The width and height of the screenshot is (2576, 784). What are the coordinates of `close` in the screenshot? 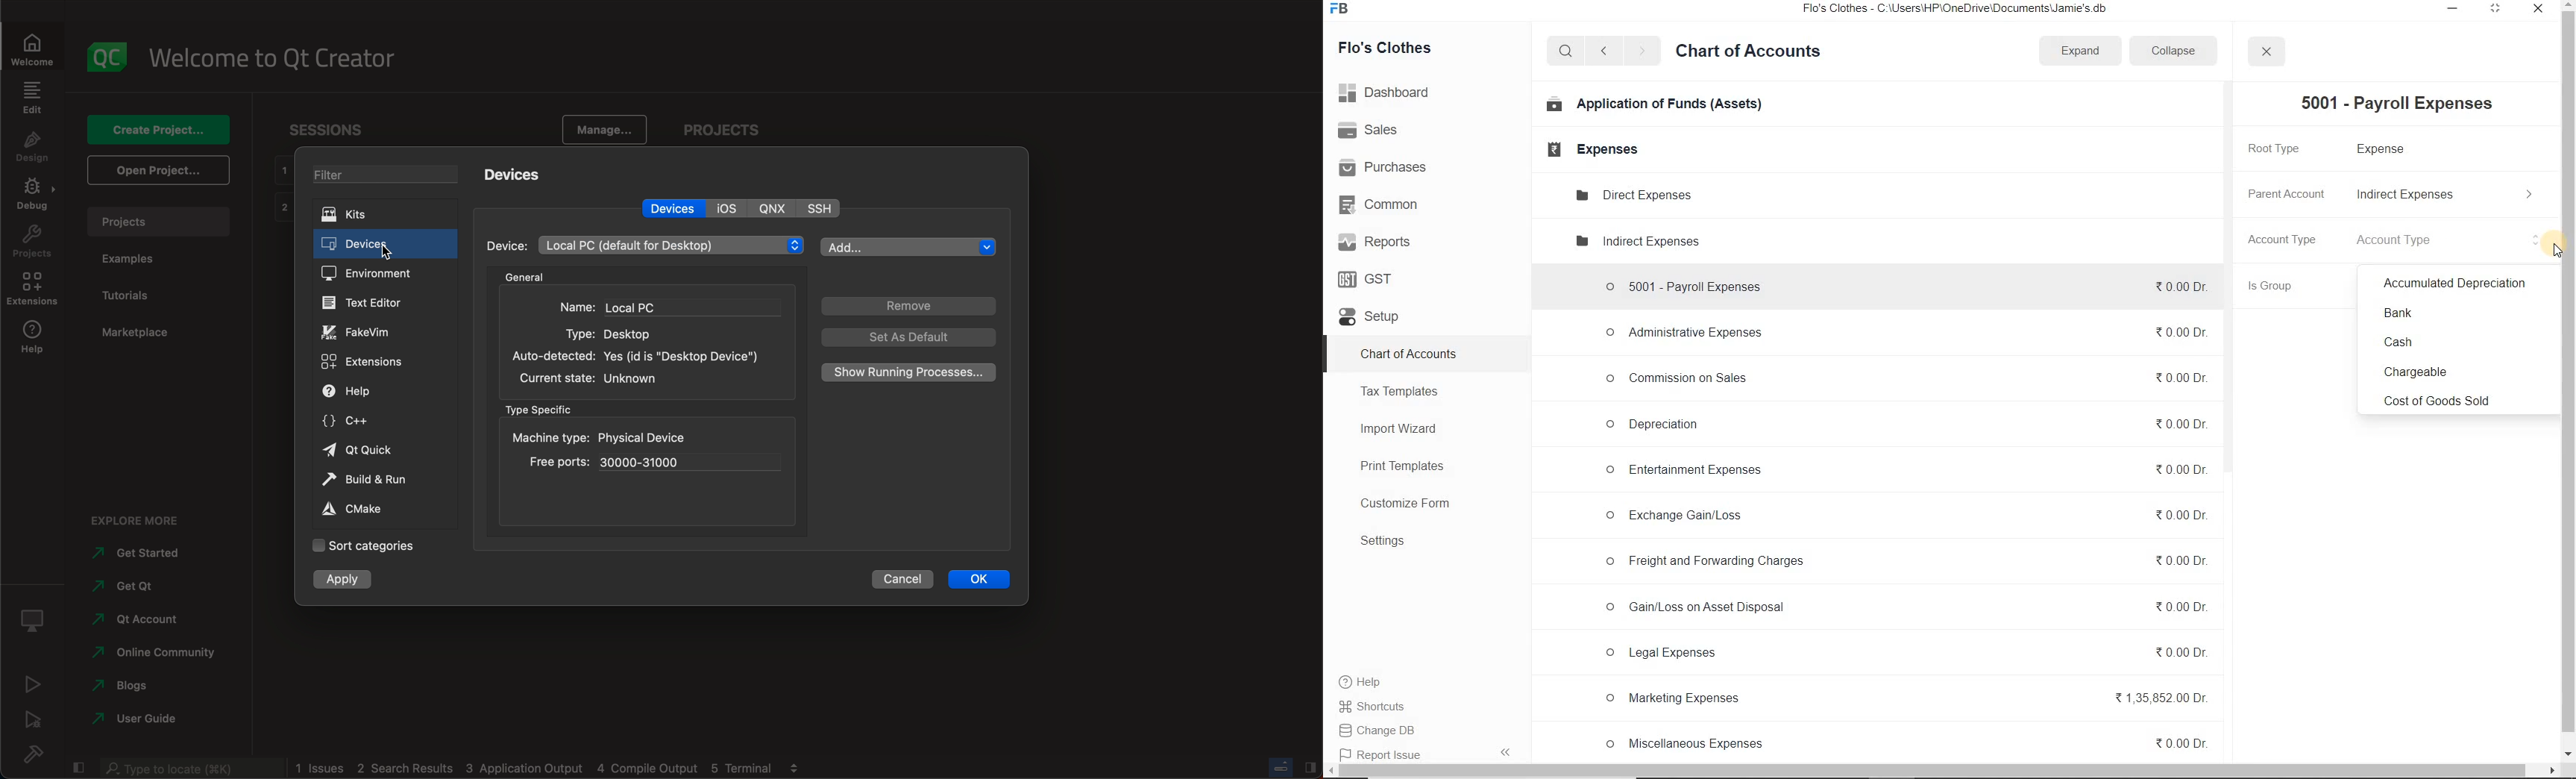 It's located at (2264, 51).